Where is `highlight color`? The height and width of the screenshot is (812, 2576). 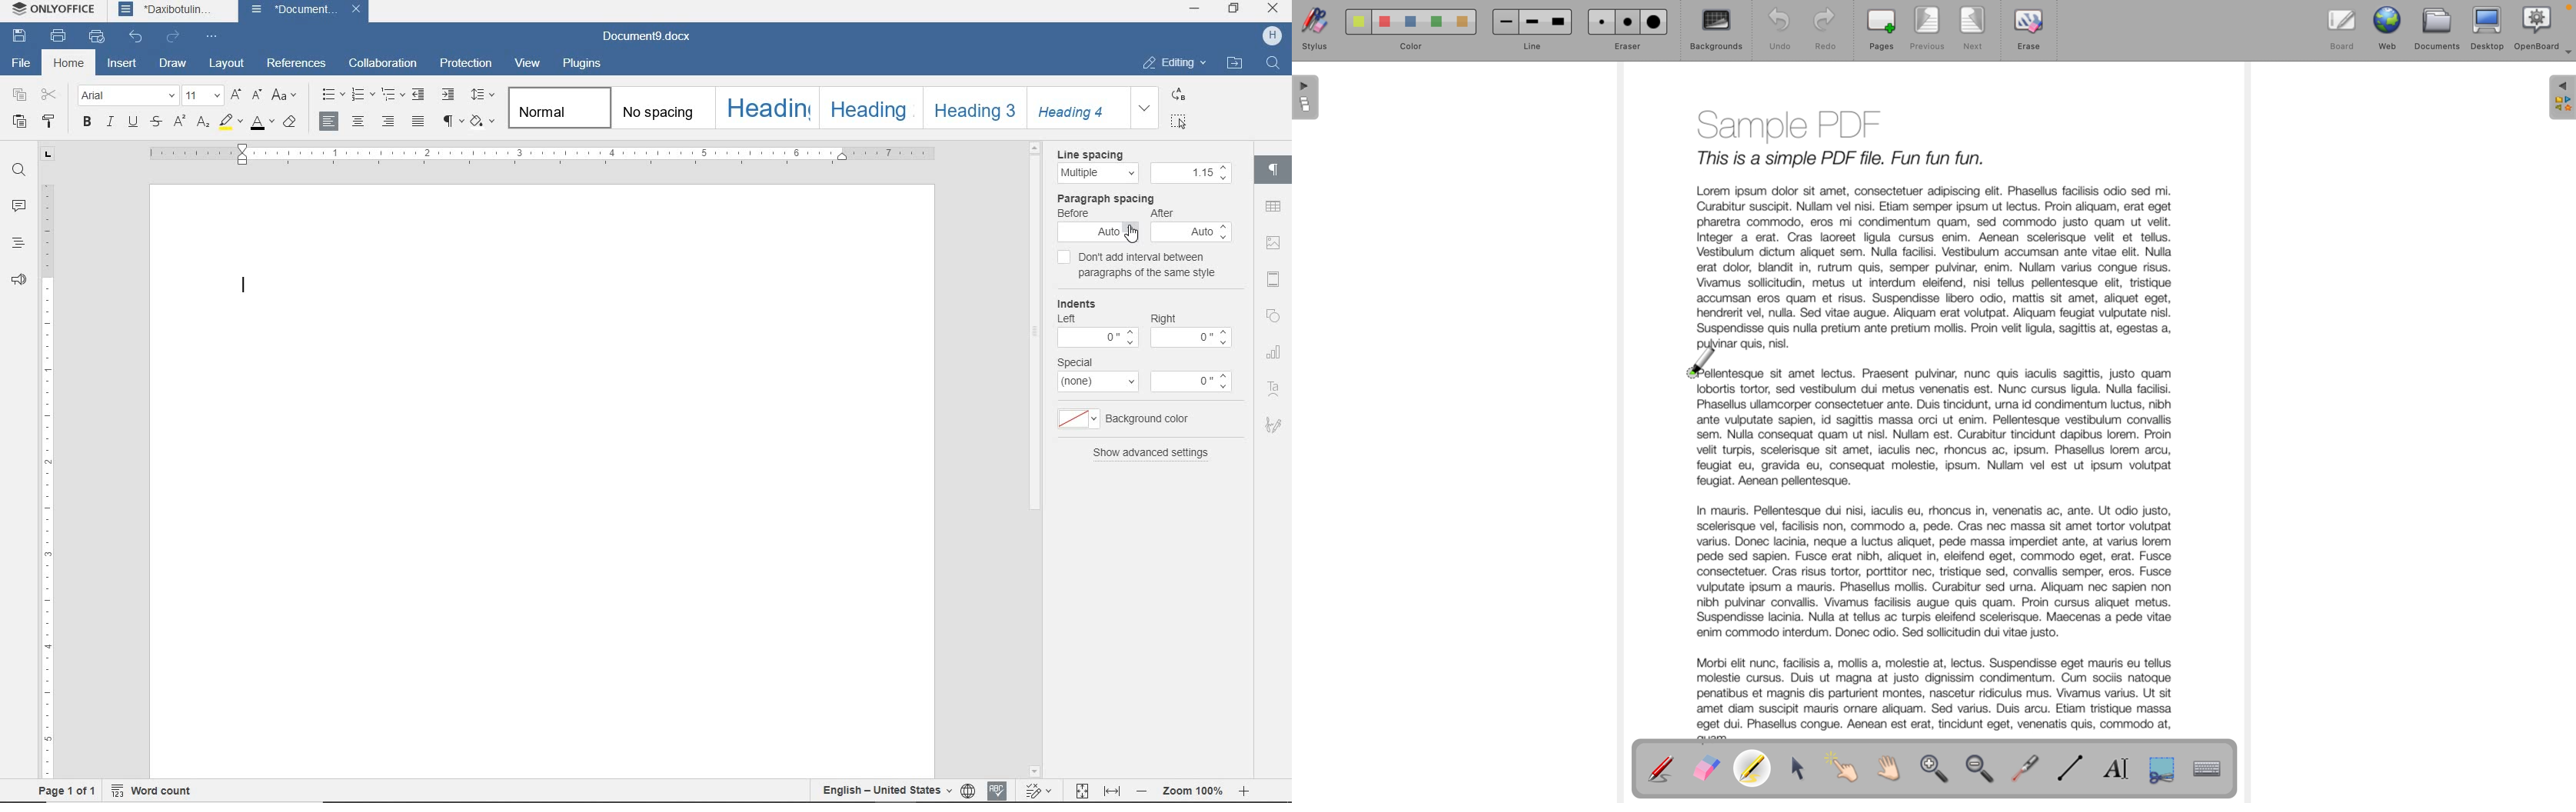
highlight color is located at coordinates (231, 122).